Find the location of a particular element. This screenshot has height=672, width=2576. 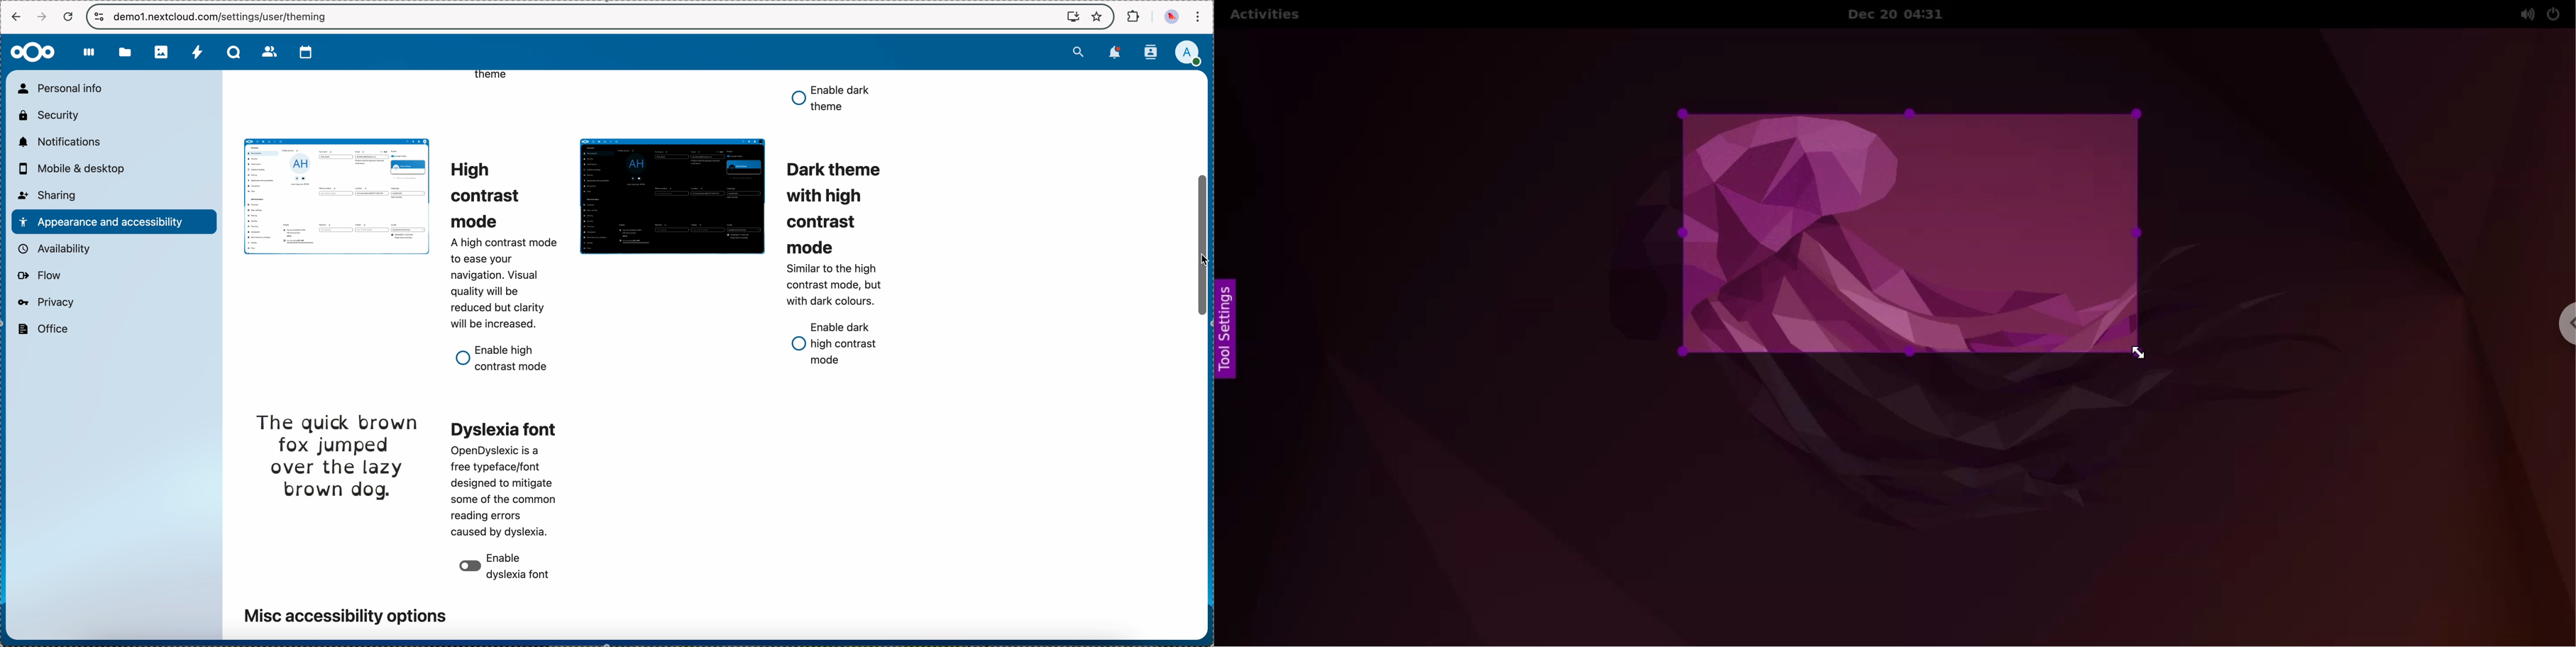

high contrast mode is located at coordinates (492, 193).